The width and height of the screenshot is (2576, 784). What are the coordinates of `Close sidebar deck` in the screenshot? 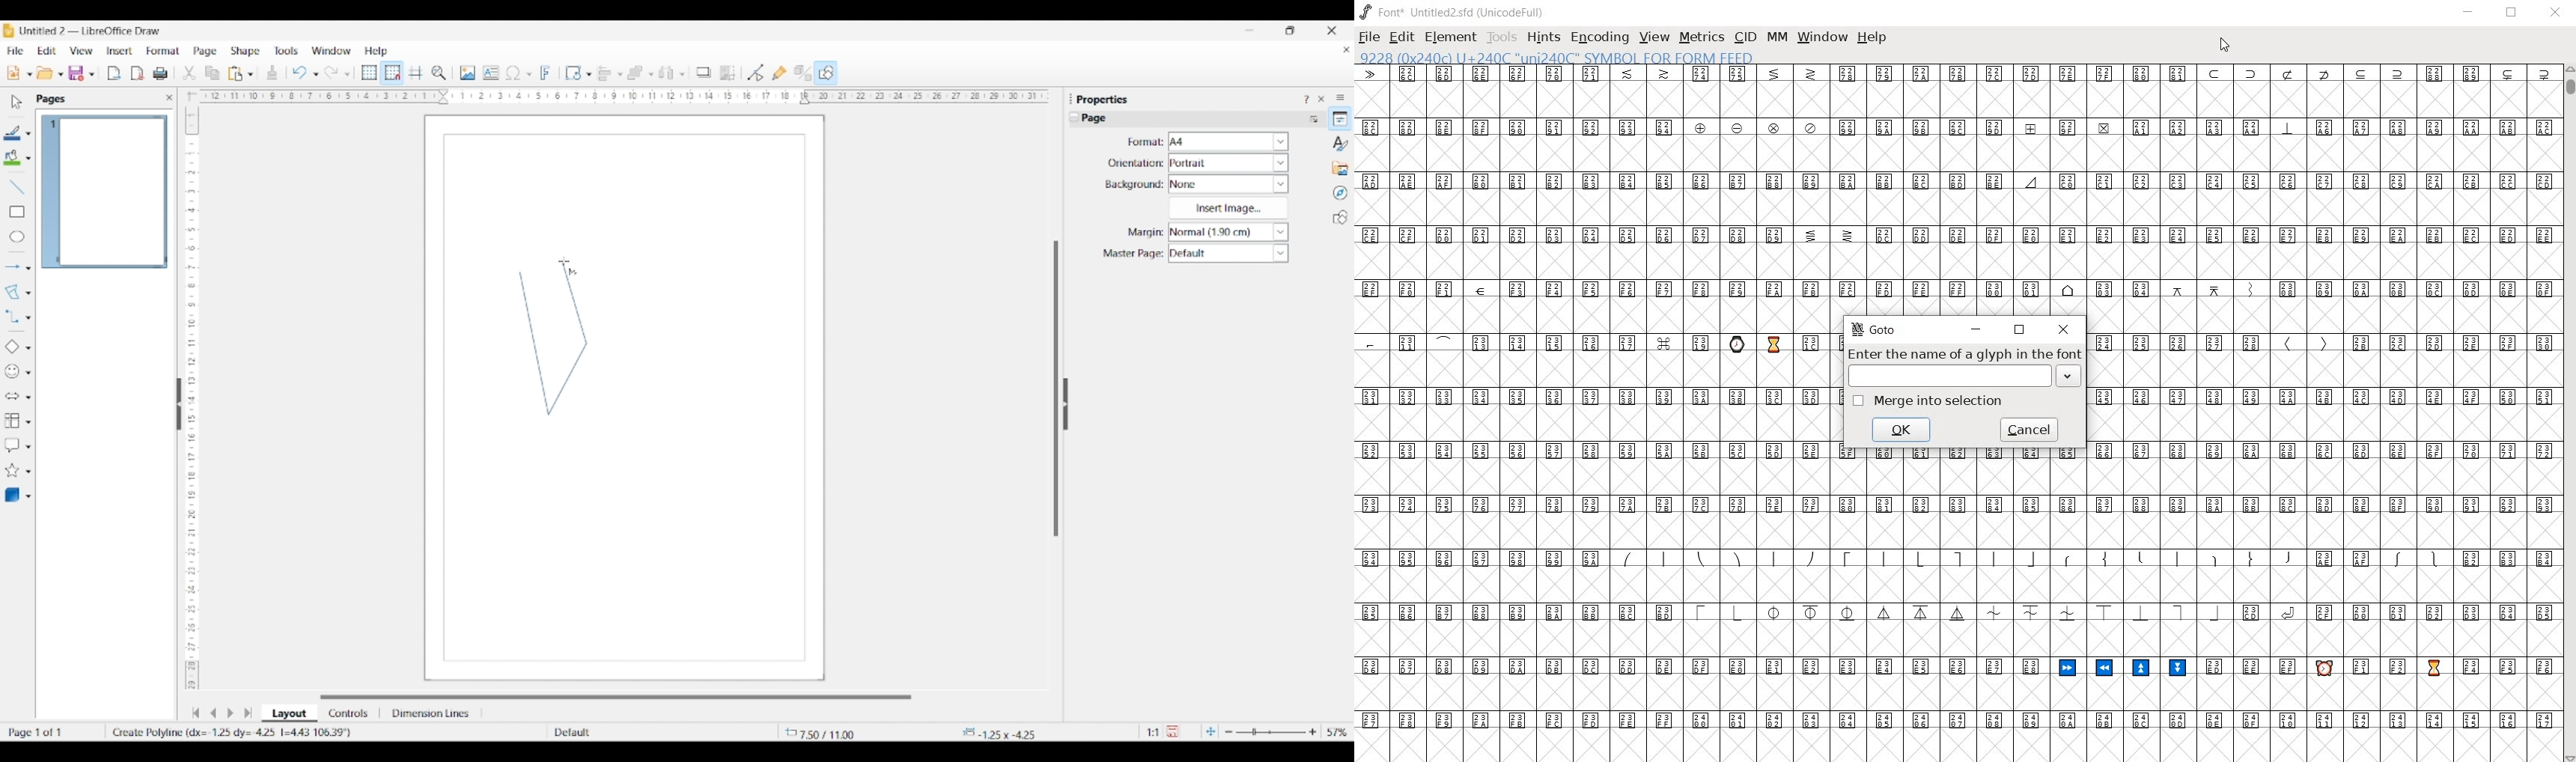 It's located at (1322, 99).